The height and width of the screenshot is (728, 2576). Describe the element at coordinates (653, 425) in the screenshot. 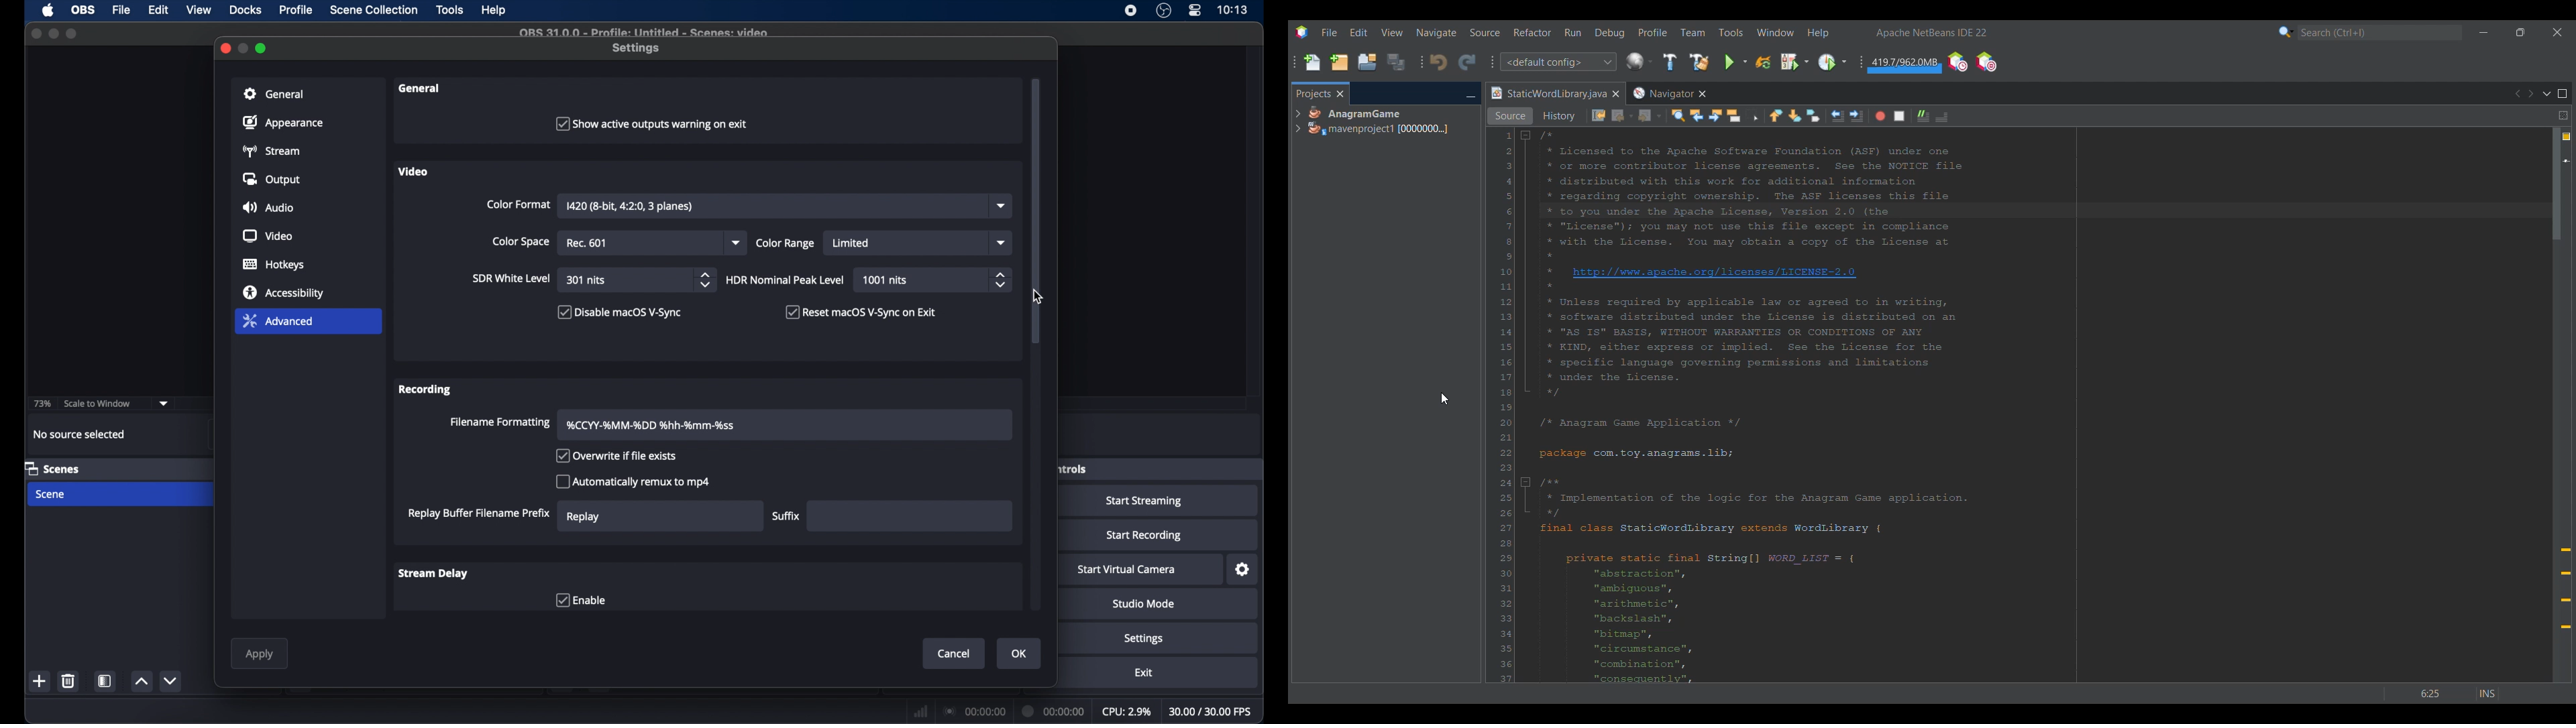

I see `filename` at that location.